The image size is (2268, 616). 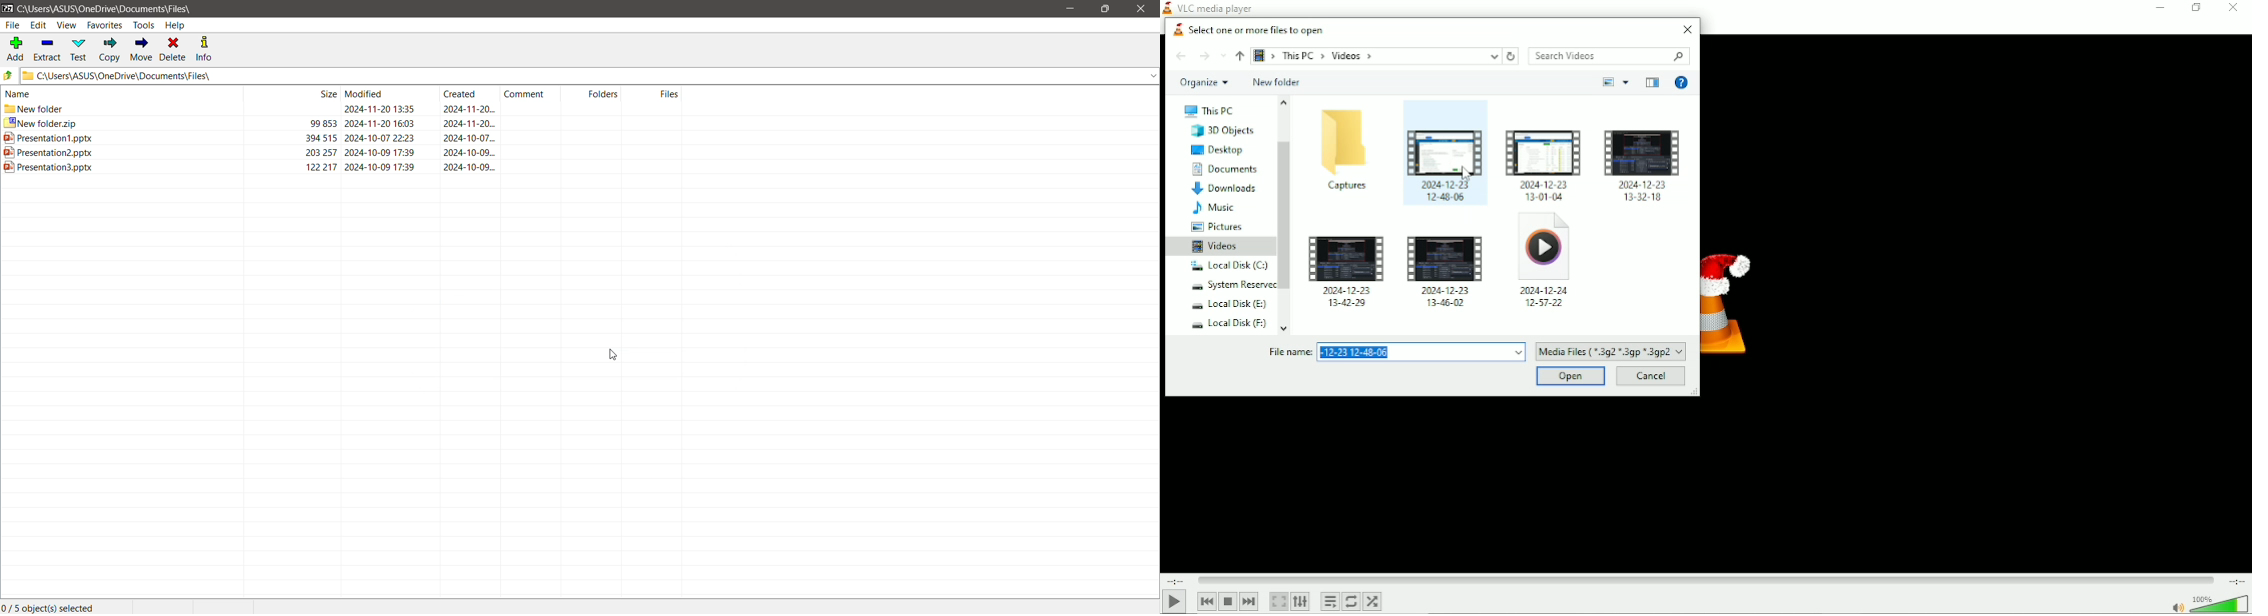 I want to click on video, so click(x=1448, y=268).